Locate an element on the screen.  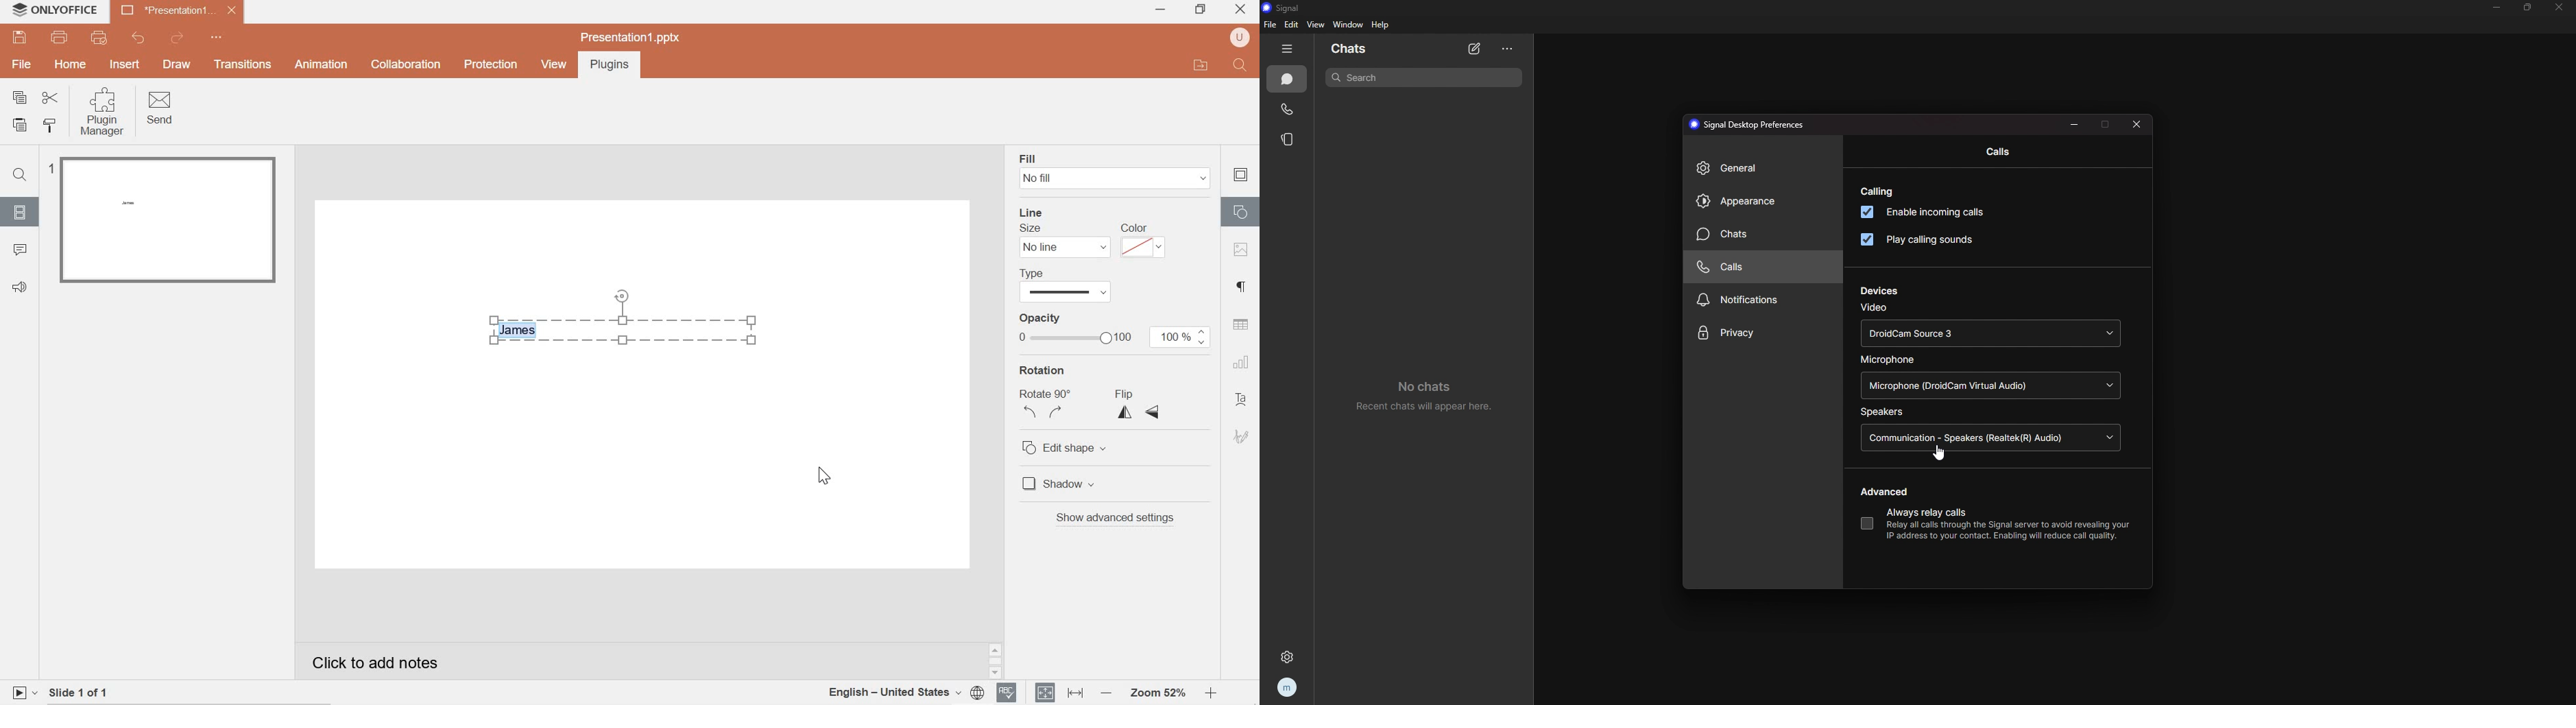
system name is located at coordinates (70, 10).